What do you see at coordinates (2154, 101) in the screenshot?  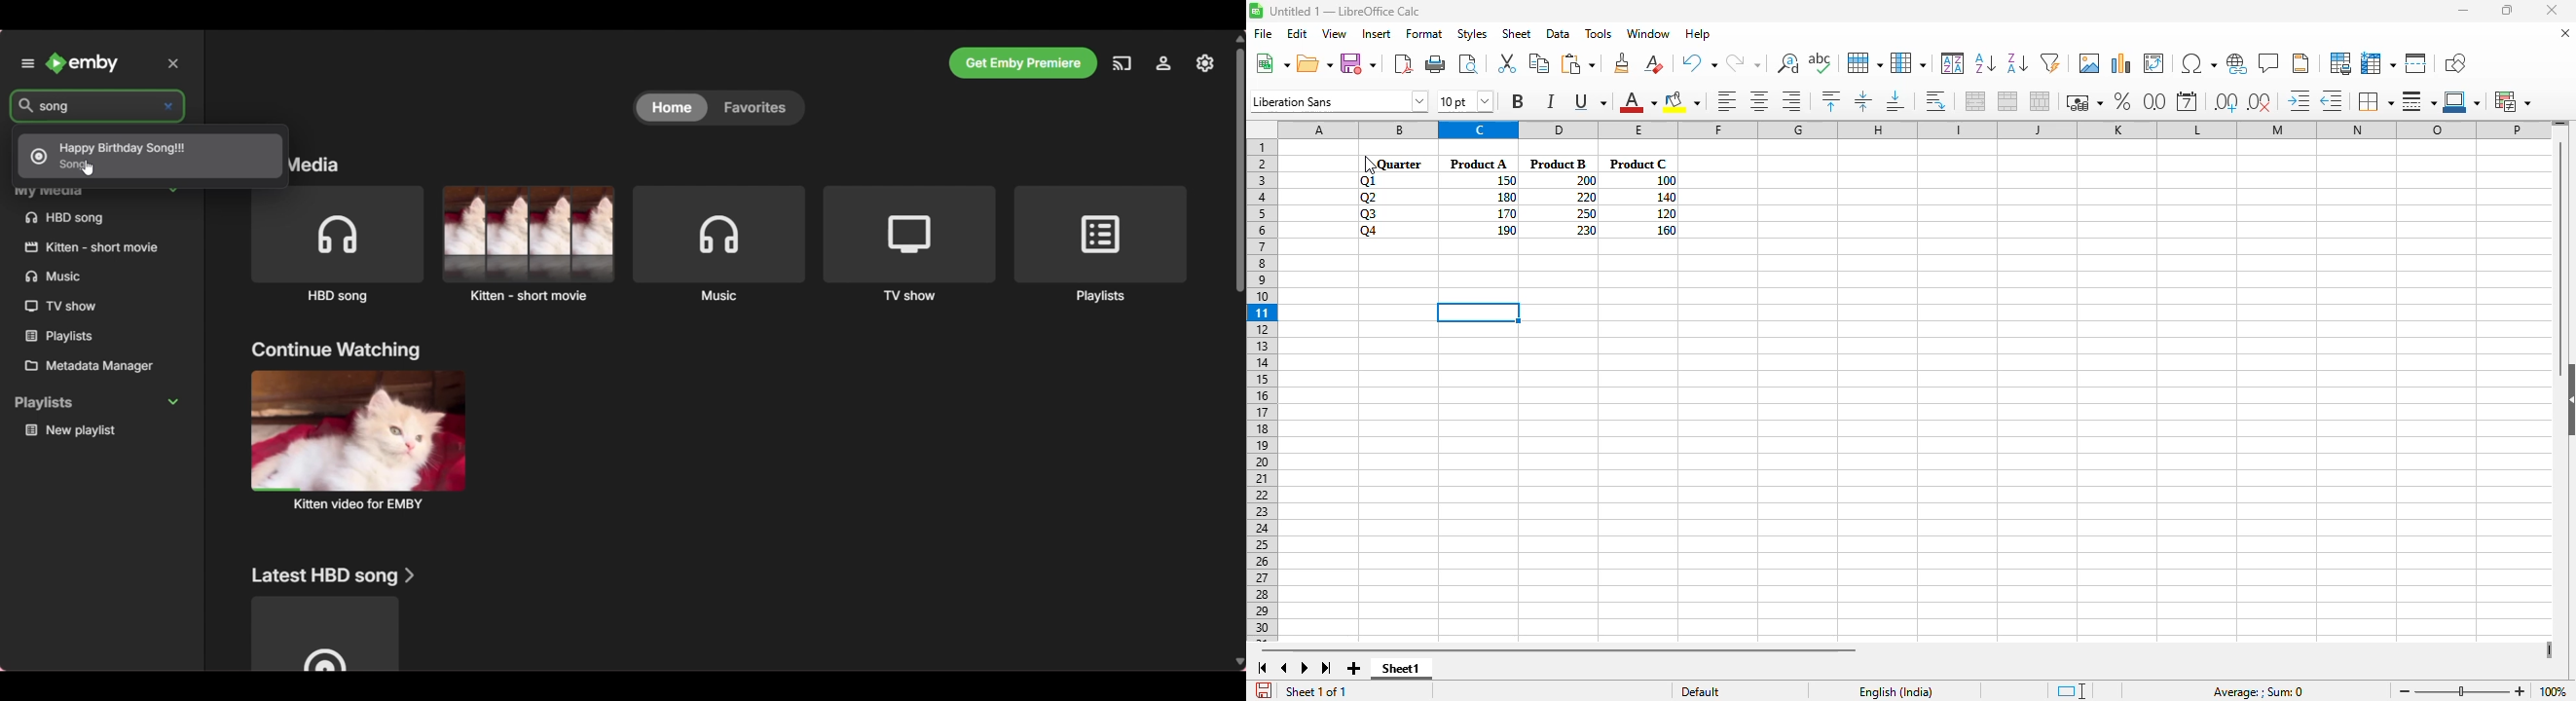 I see `format as number` at bounding box center [2154, 101].